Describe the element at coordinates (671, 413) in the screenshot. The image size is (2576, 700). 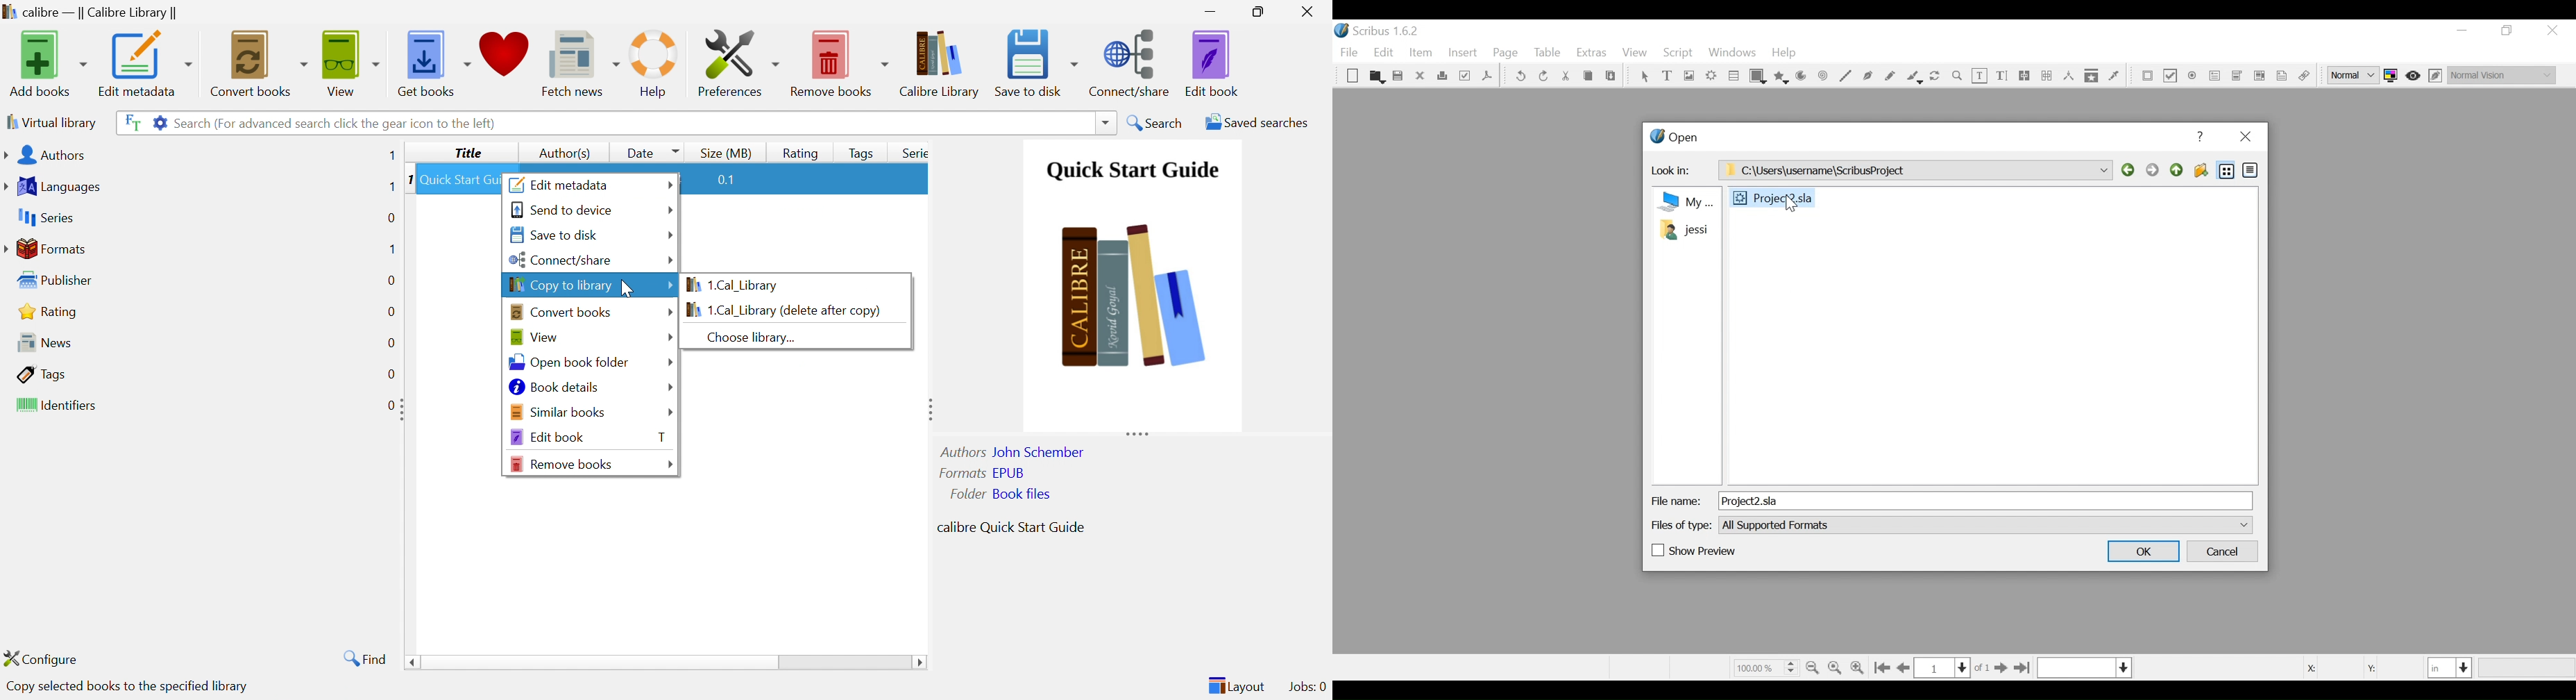
I see `Drop Down` at that location.